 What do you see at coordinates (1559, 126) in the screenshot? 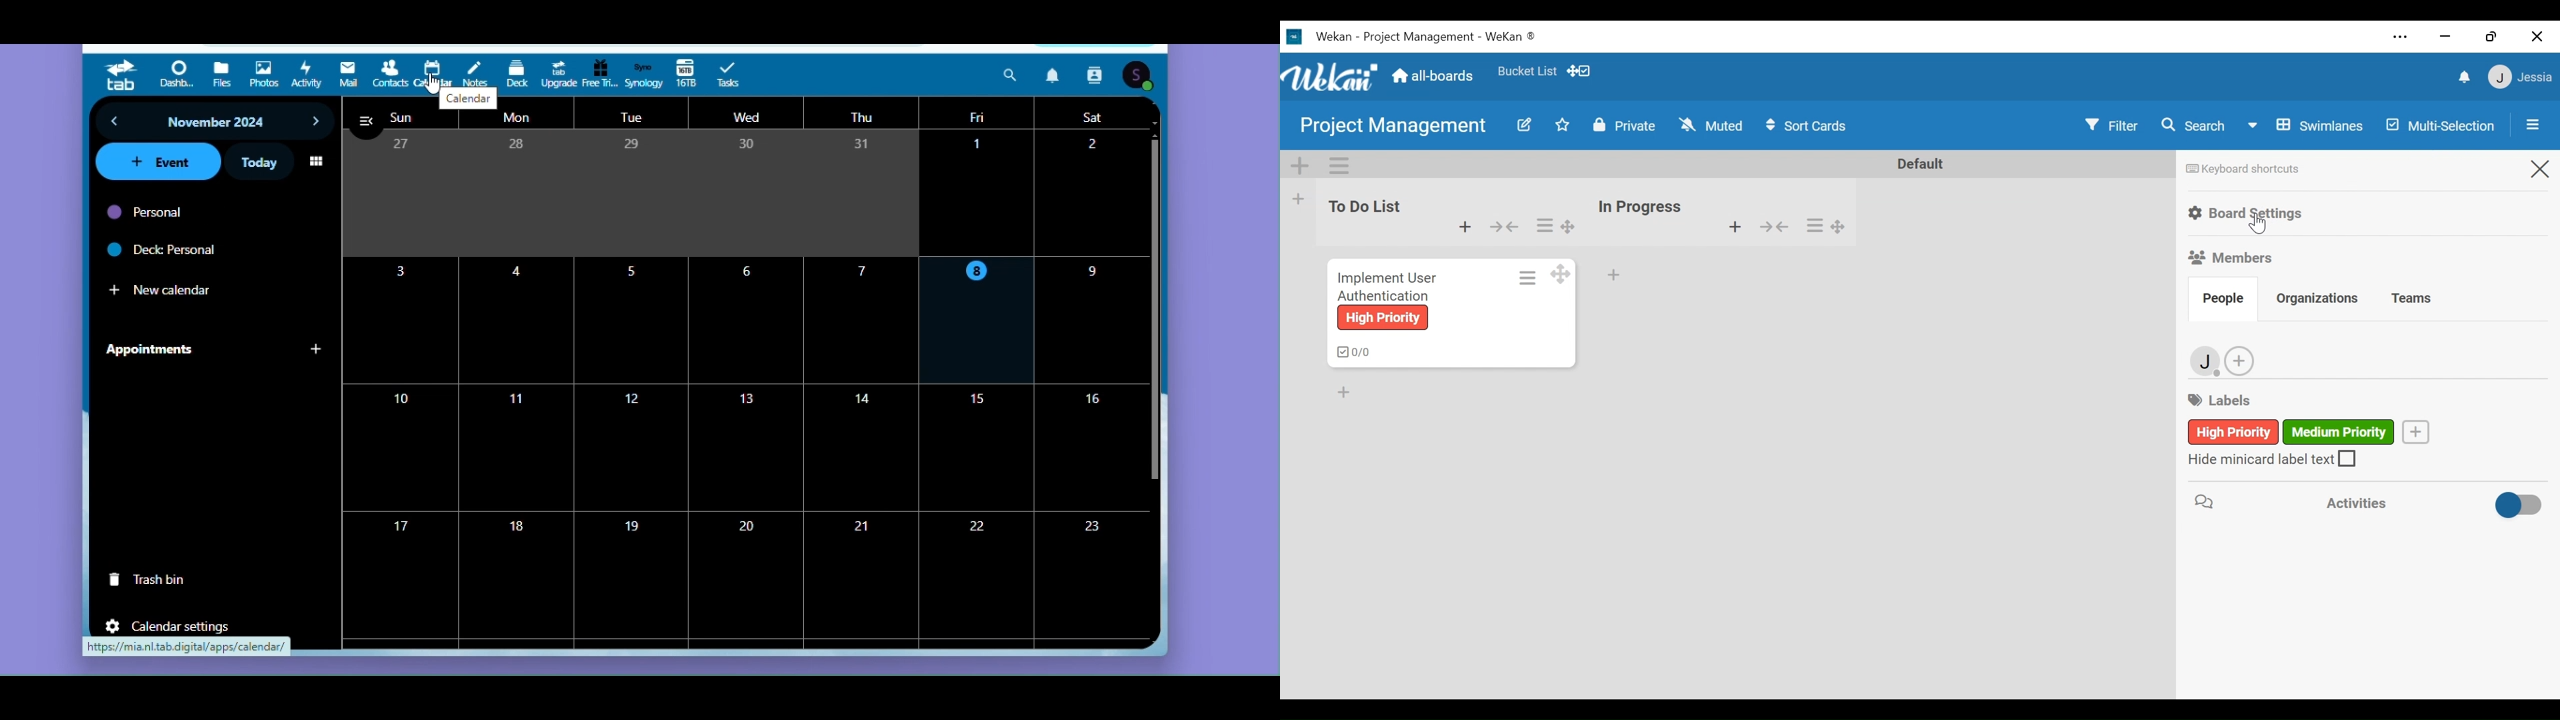
I see `Toggle Favorite` at bounding box center [1559, 126].